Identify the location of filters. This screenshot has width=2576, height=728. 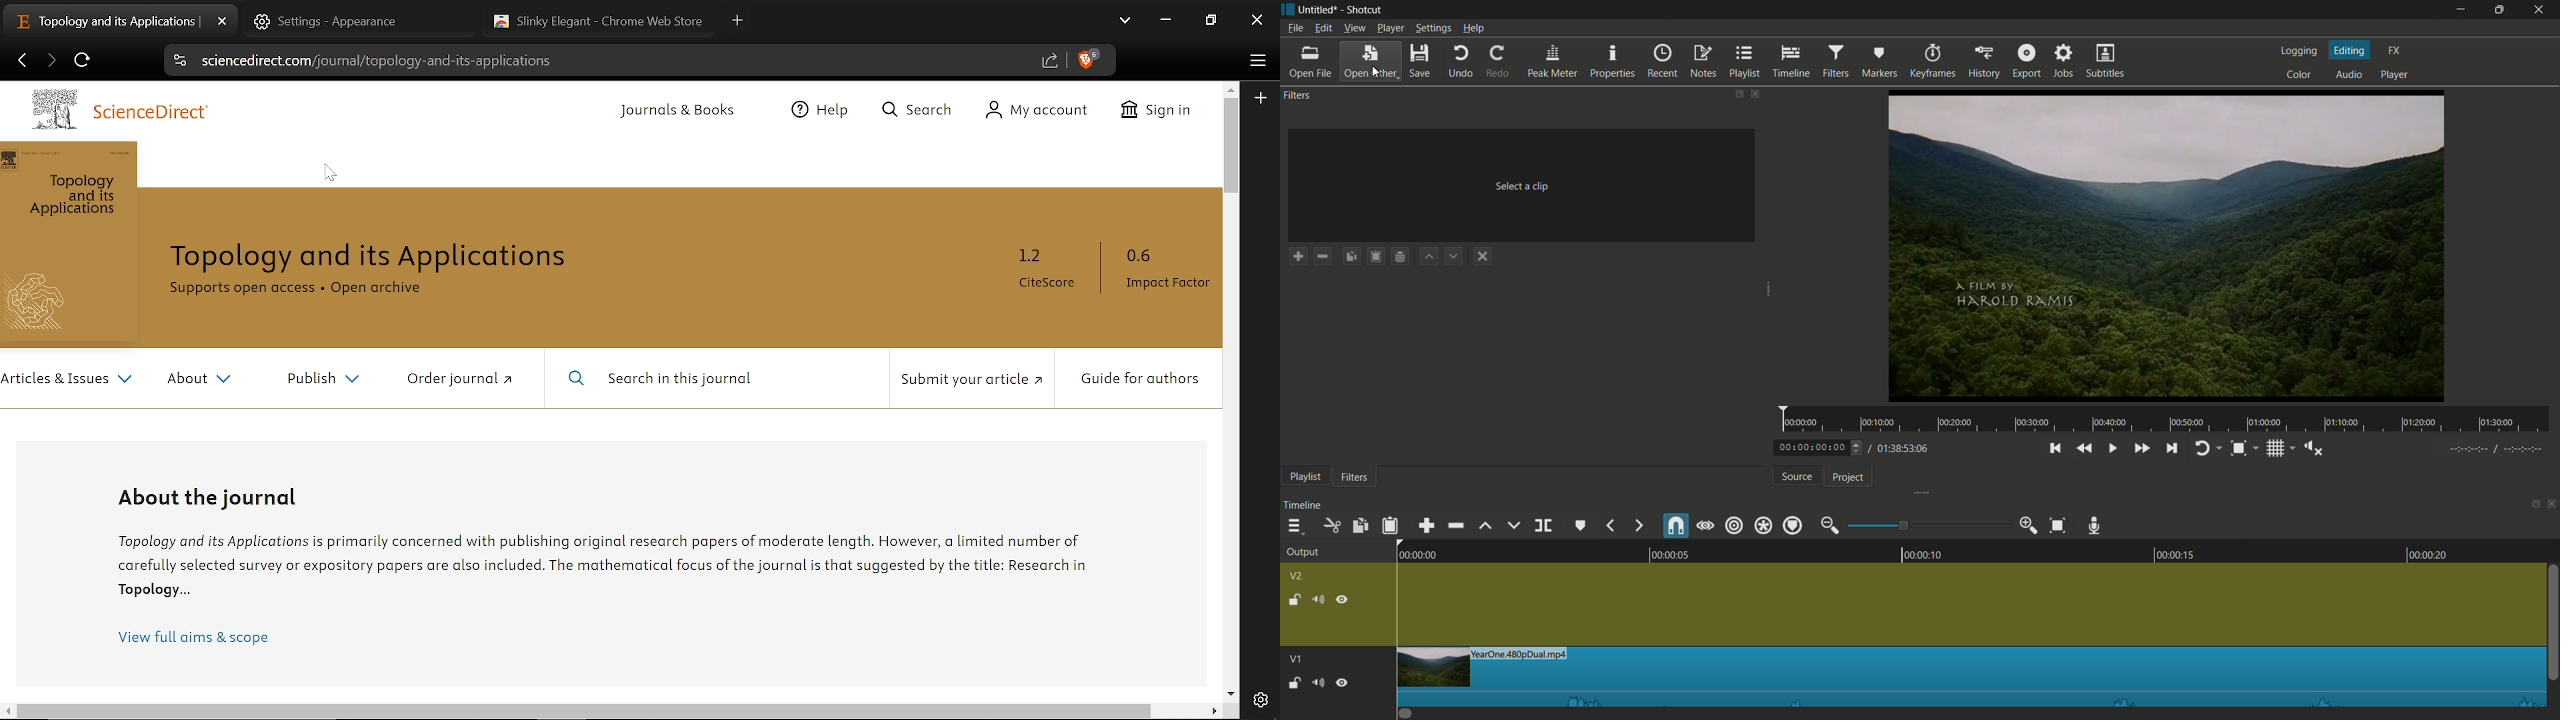
(1299, 96).